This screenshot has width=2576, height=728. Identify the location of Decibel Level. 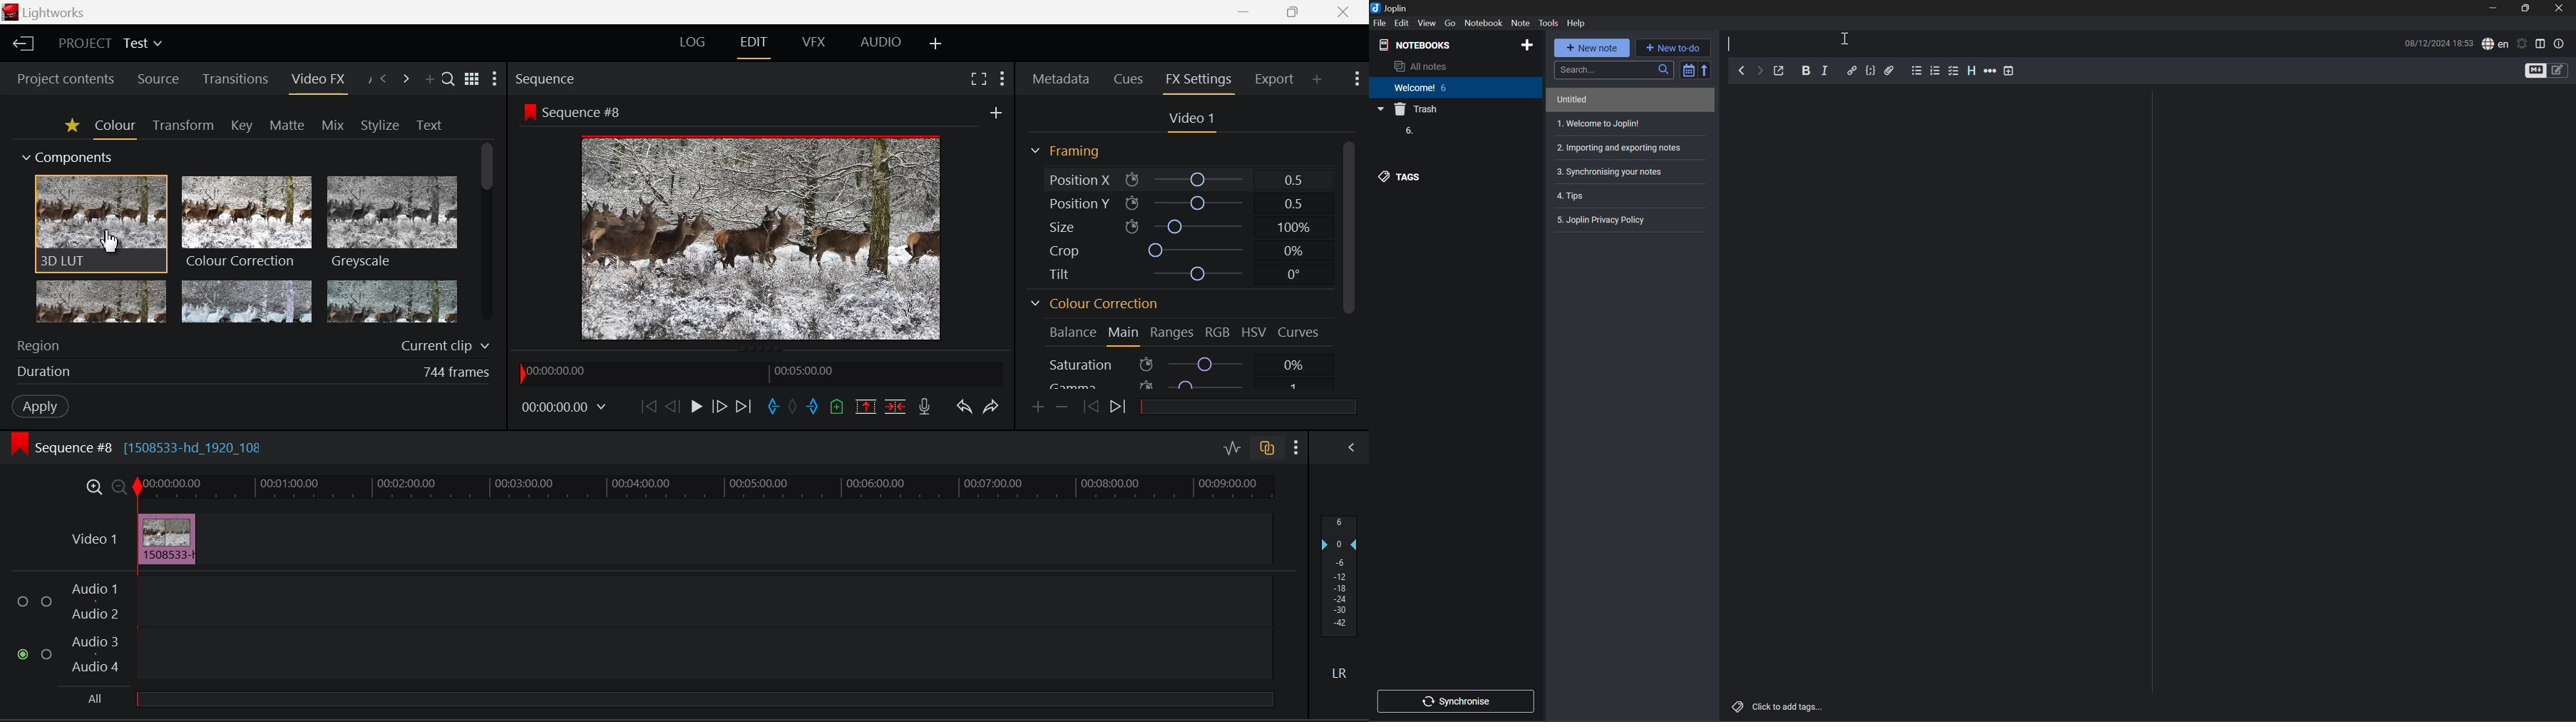
(1343, 600).